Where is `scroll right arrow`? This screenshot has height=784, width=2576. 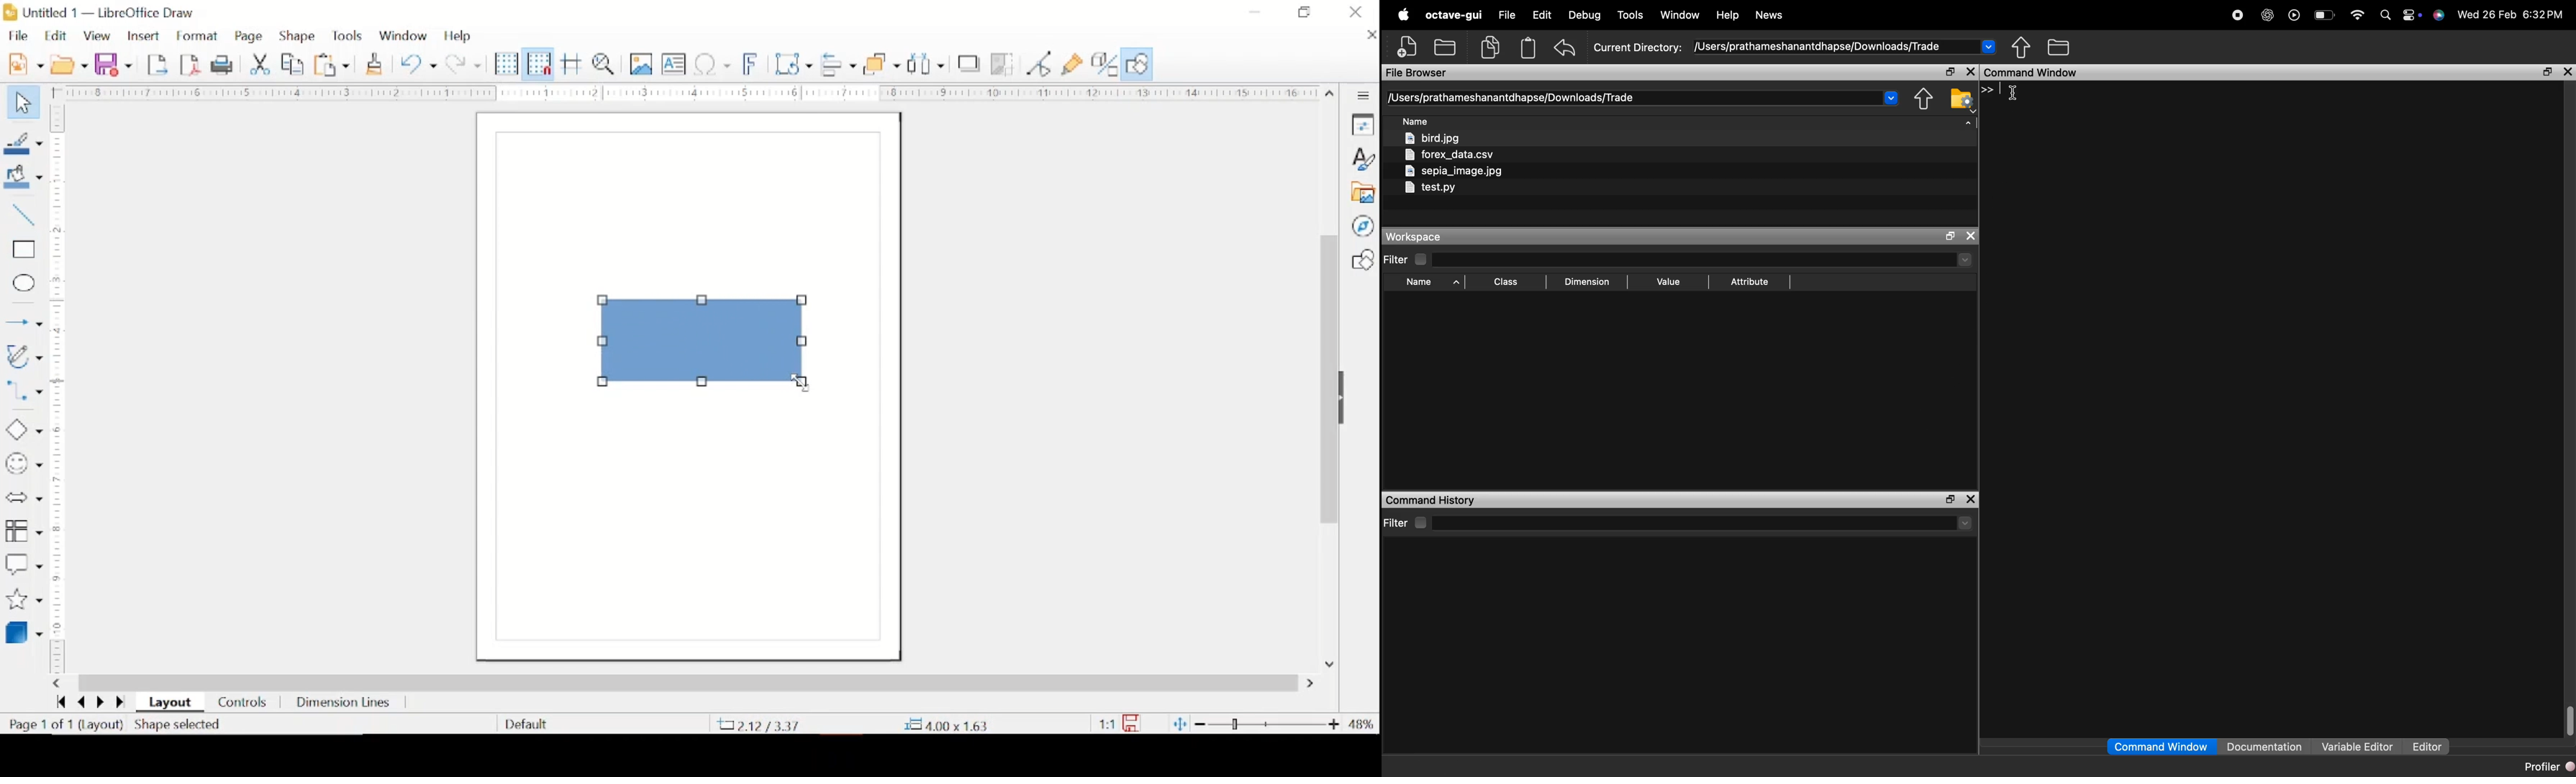
scroll right arrow is located at coordinates (1313, 684).